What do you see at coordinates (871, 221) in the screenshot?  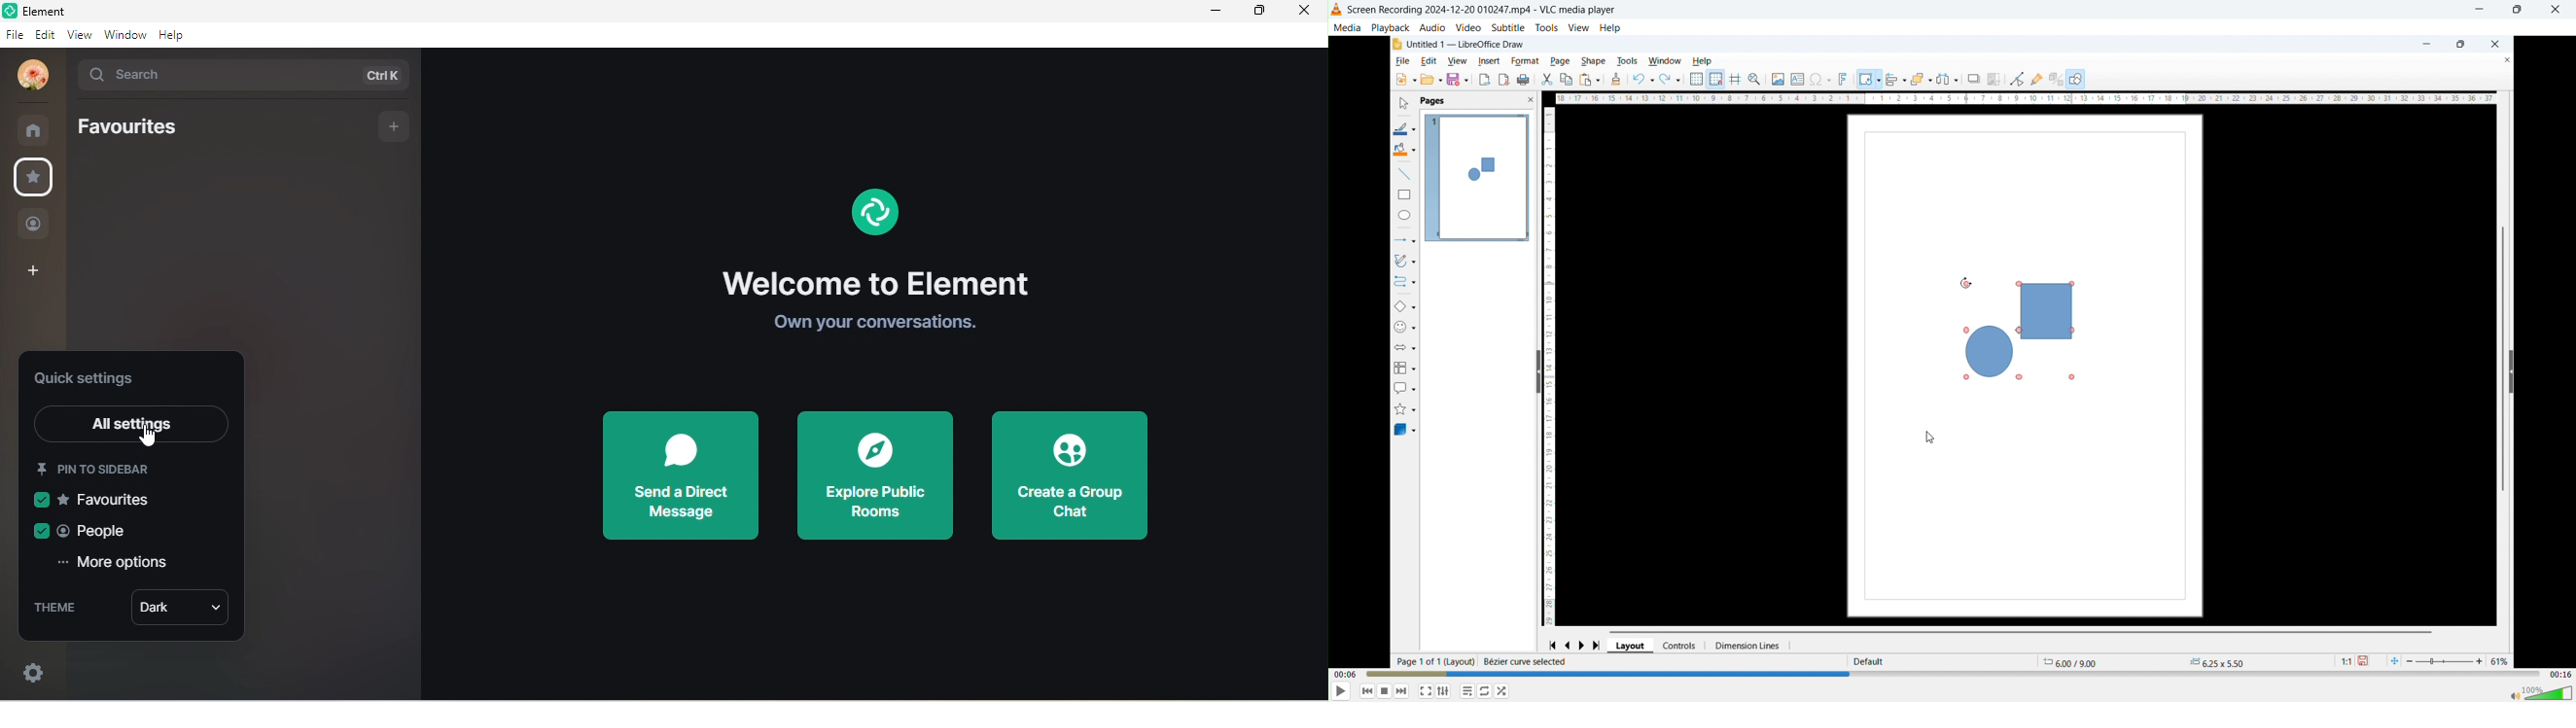 I see `element logo` at bounding box center [871, 221].